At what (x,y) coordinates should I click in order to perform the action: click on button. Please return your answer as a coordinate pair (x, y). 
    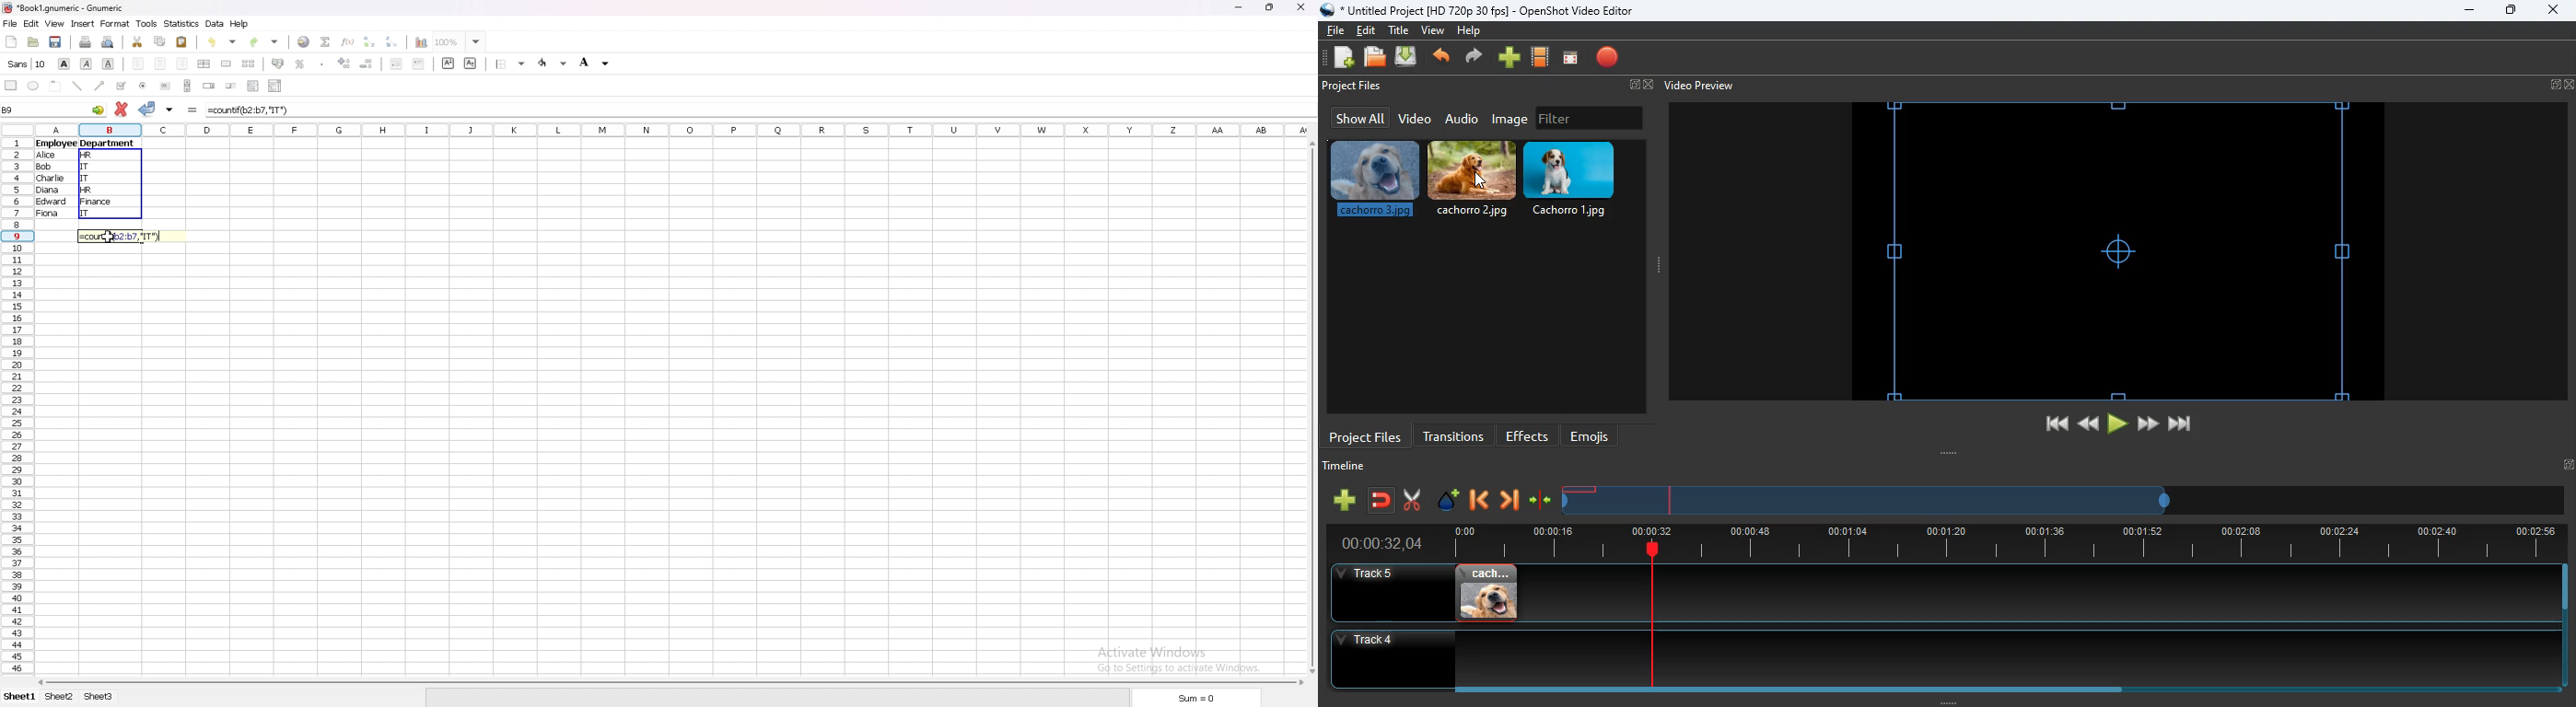
    Looking at the image, I should click on (165, 86).